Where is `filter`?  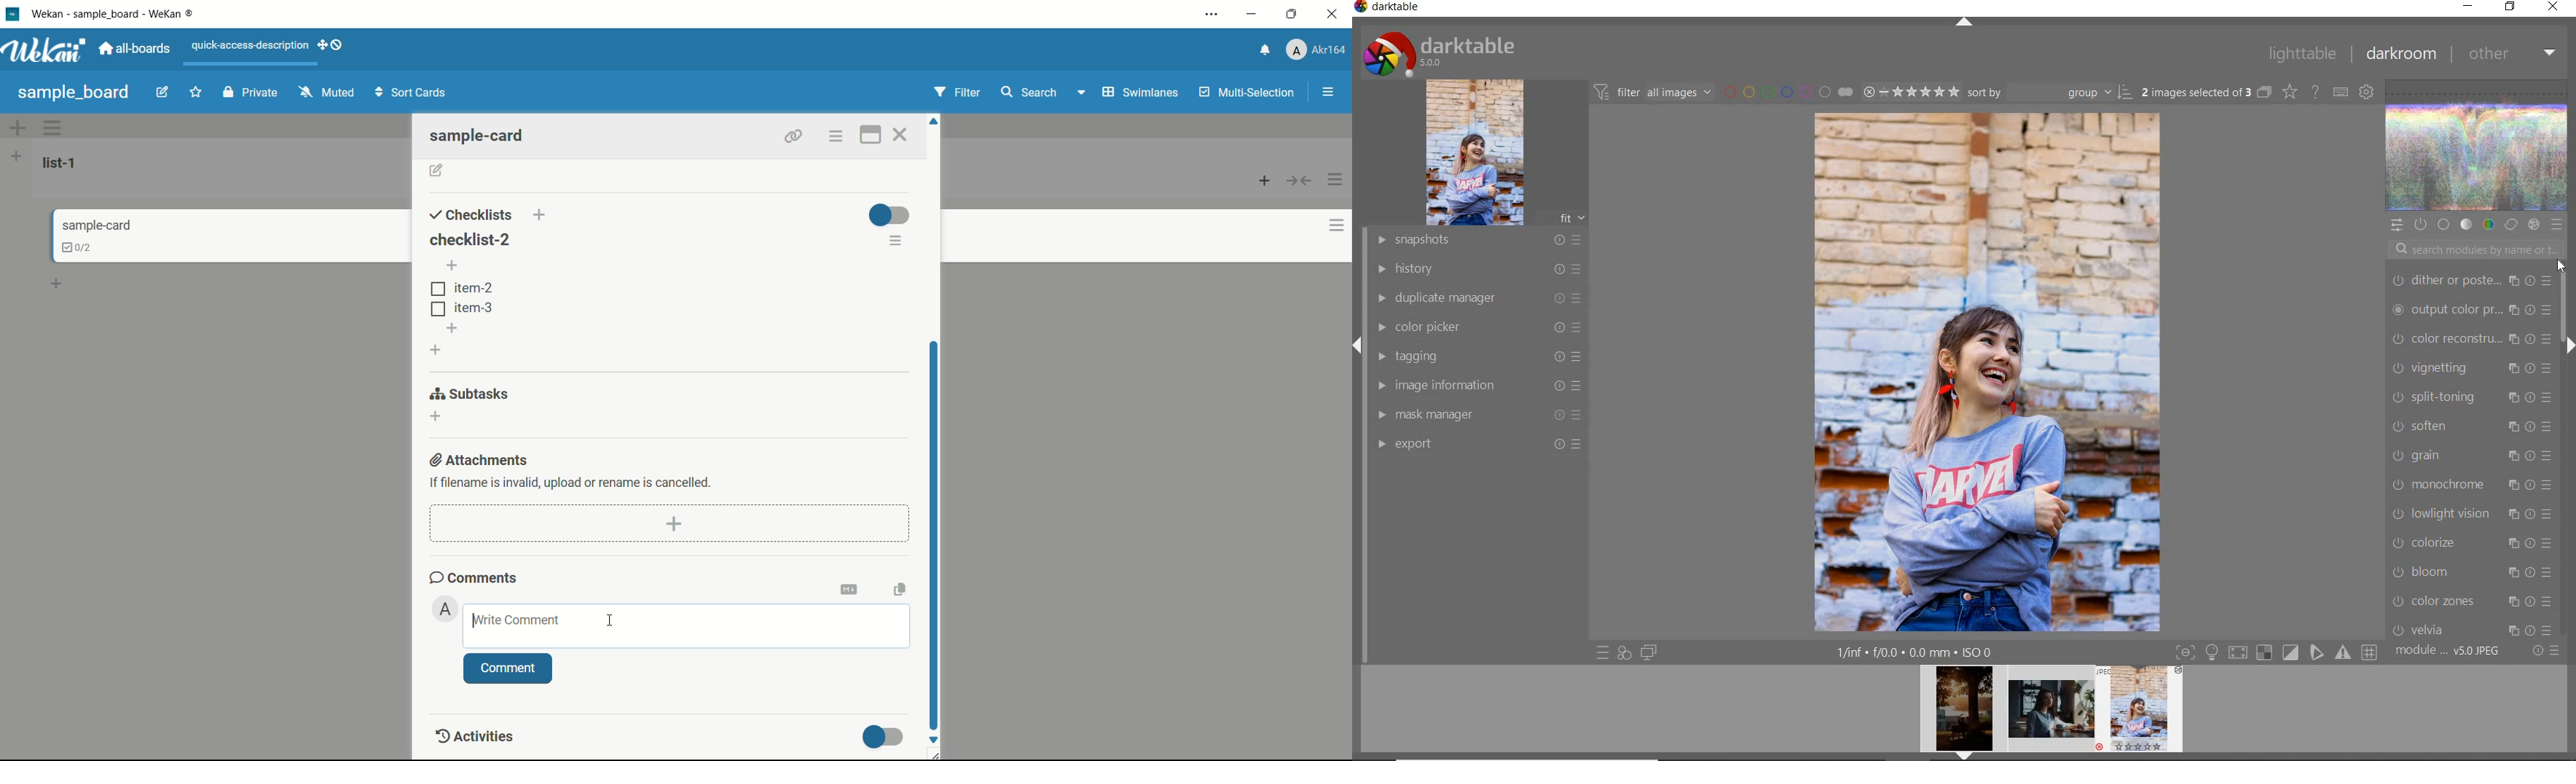 filter is located at coordinates (958, 92).